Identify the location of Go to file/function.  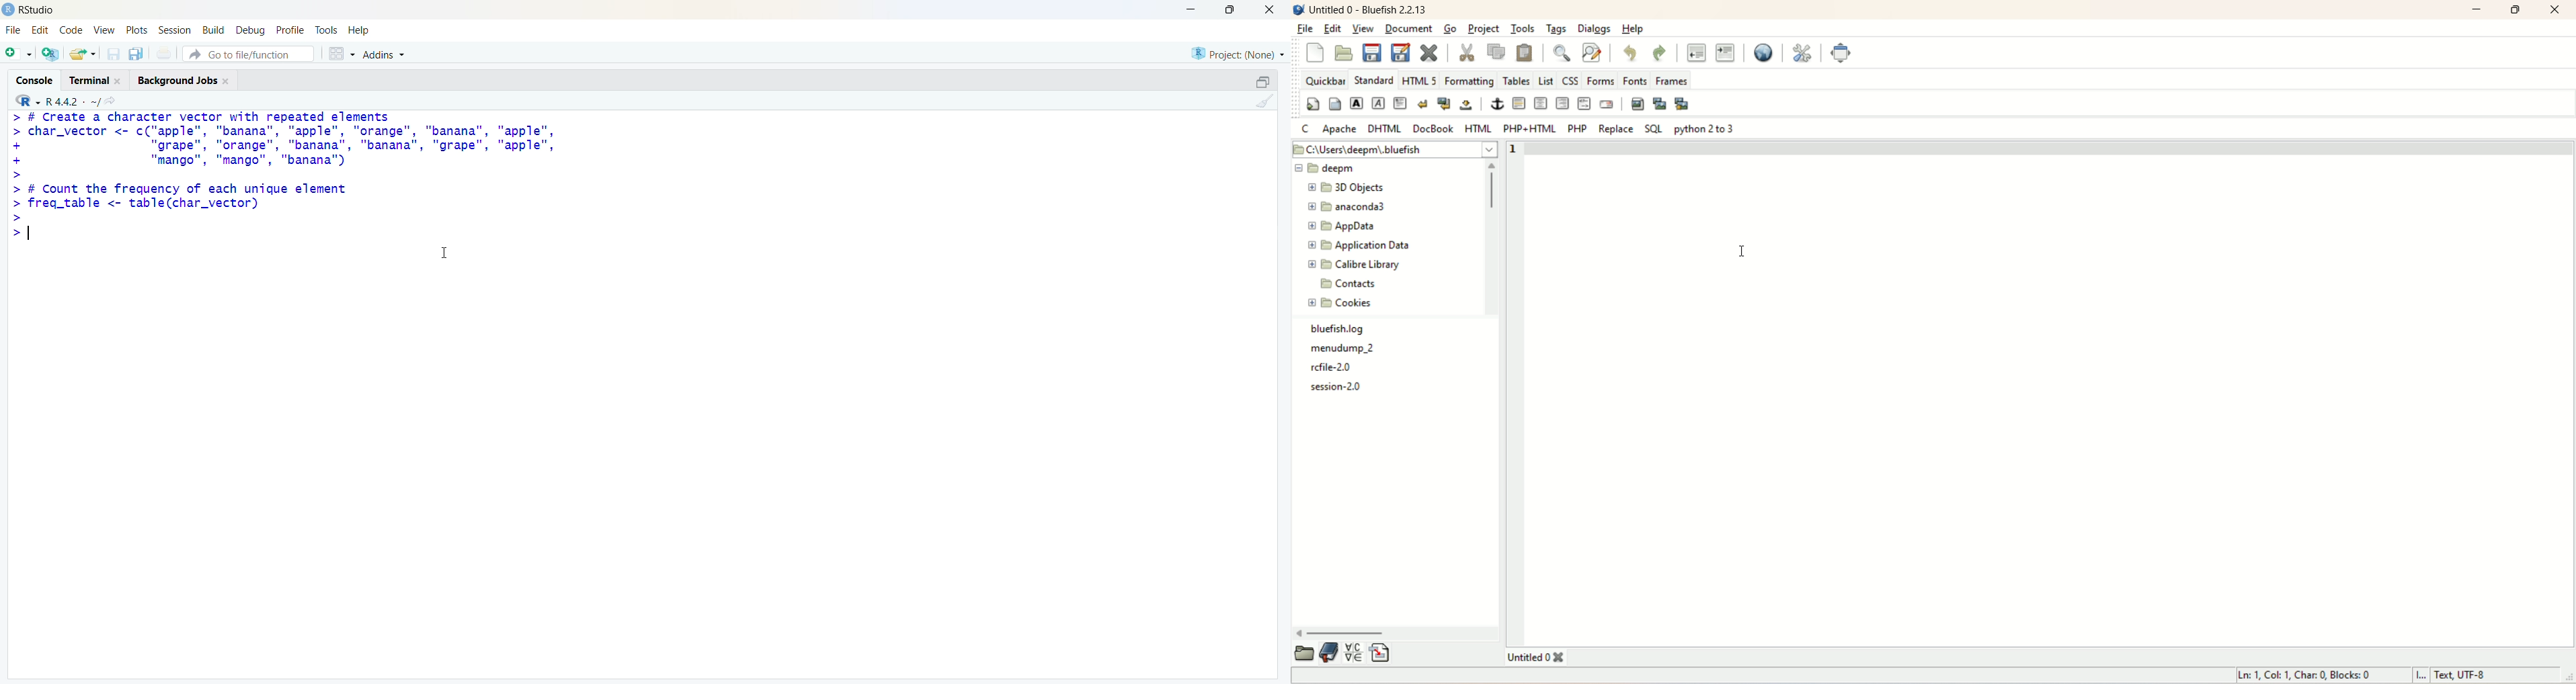
(249, 54).